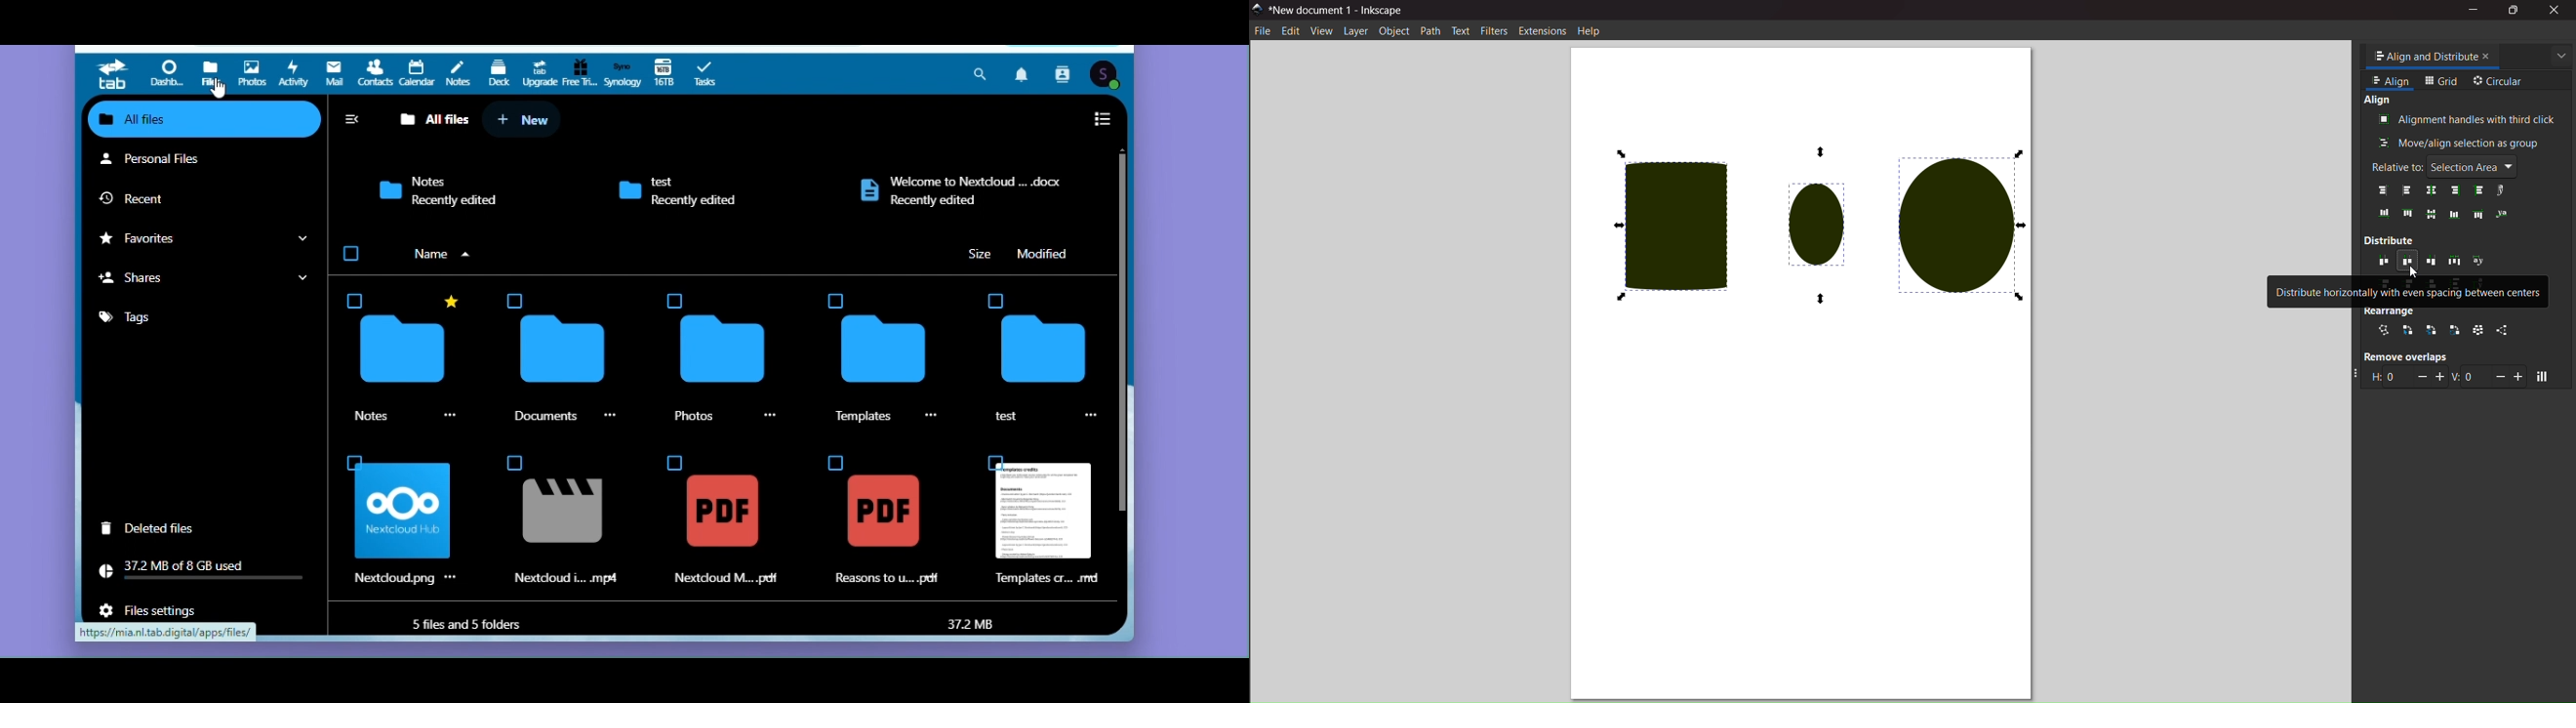 The width and height of the screenshot is (2576, 728). Describe the element at coordinates (2512, 11) in the screenshot. I see `maximize` at that location.